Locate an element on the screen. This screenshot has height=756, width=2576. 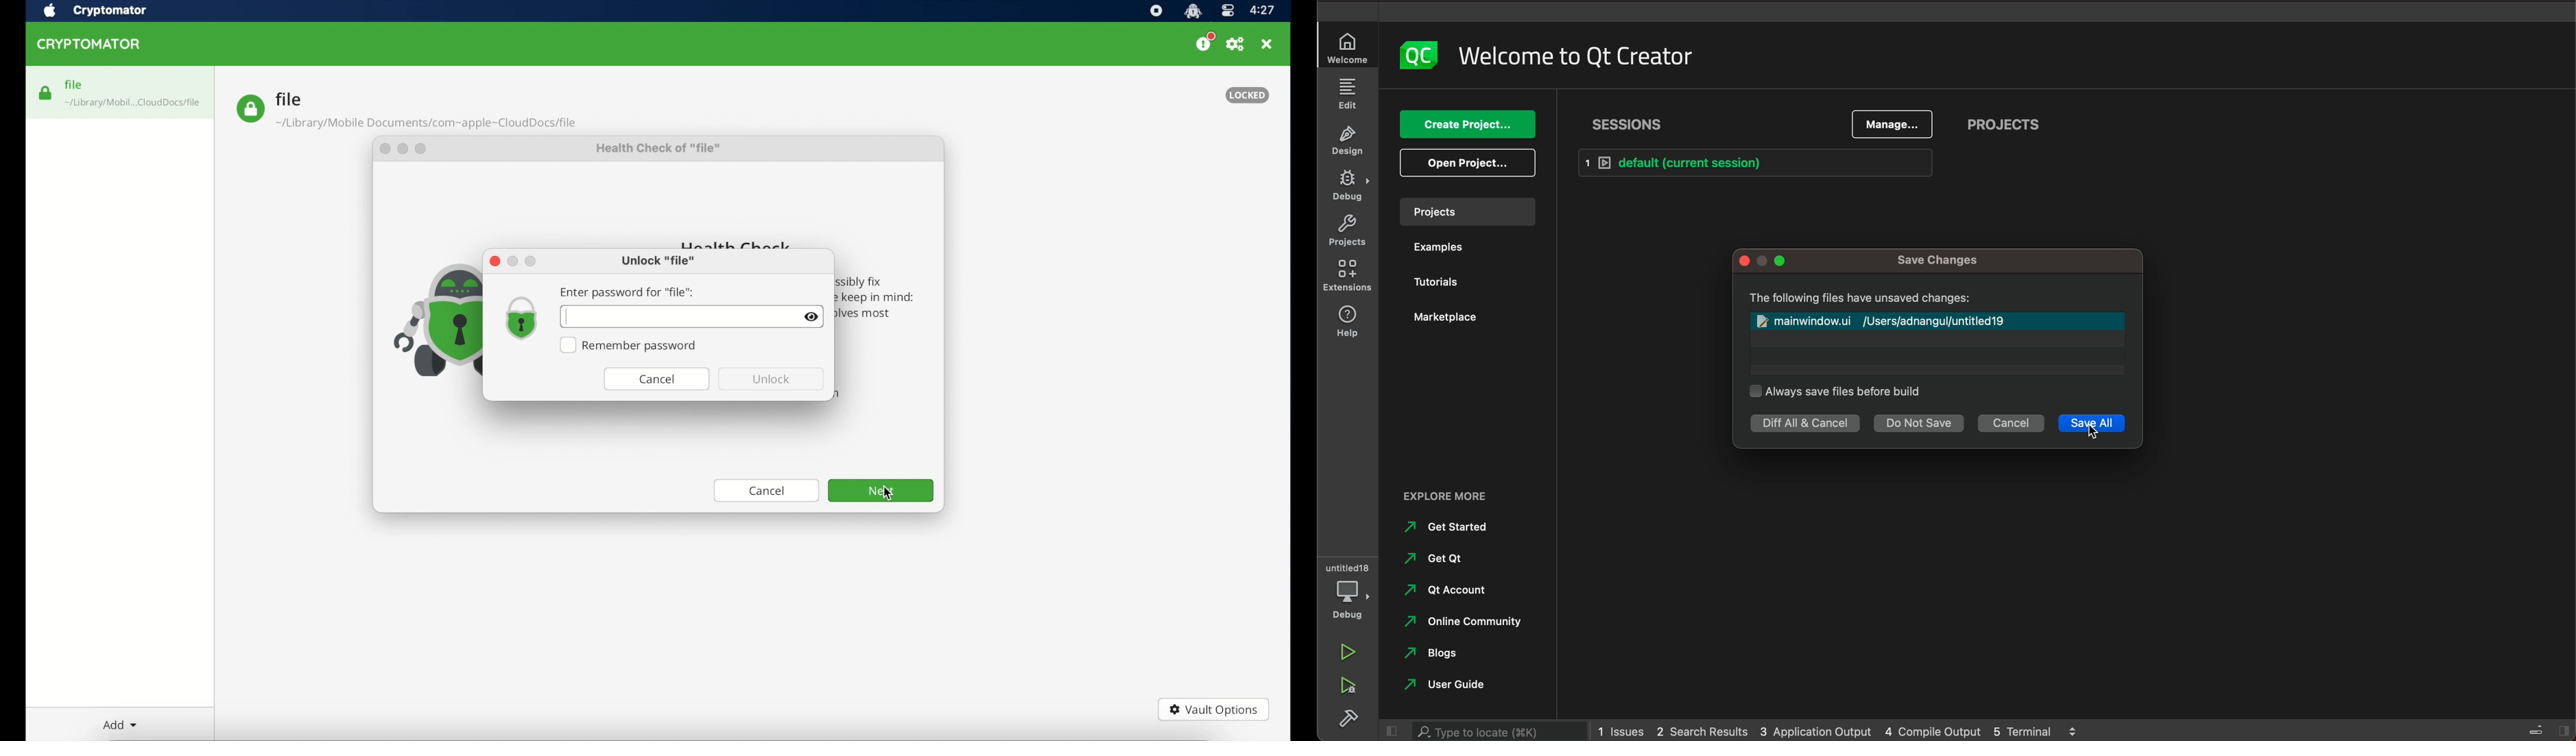
vault options is located at coordinates (1214, 709).